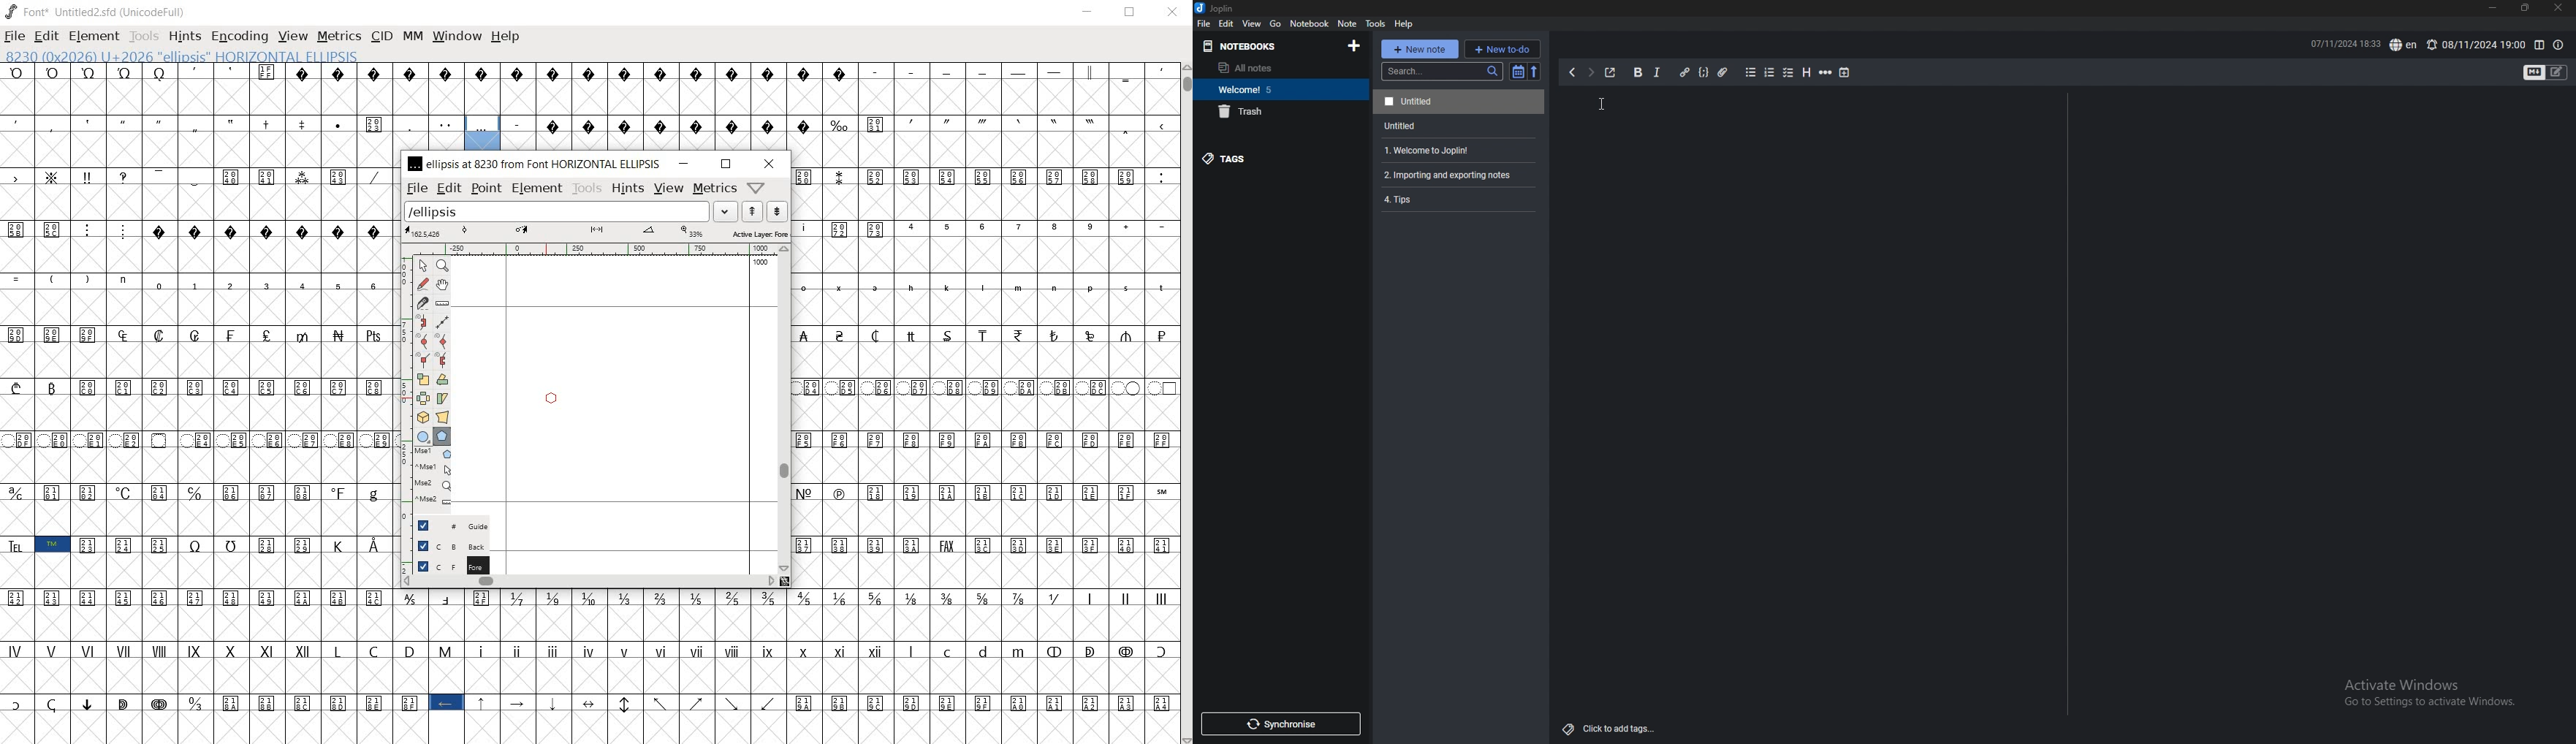 The width and height of the screenshot is (2576, 756). What do you see at coordinates (1808, 73) in the screenshot?
I see `heading` at bounding box center [1808, 73].